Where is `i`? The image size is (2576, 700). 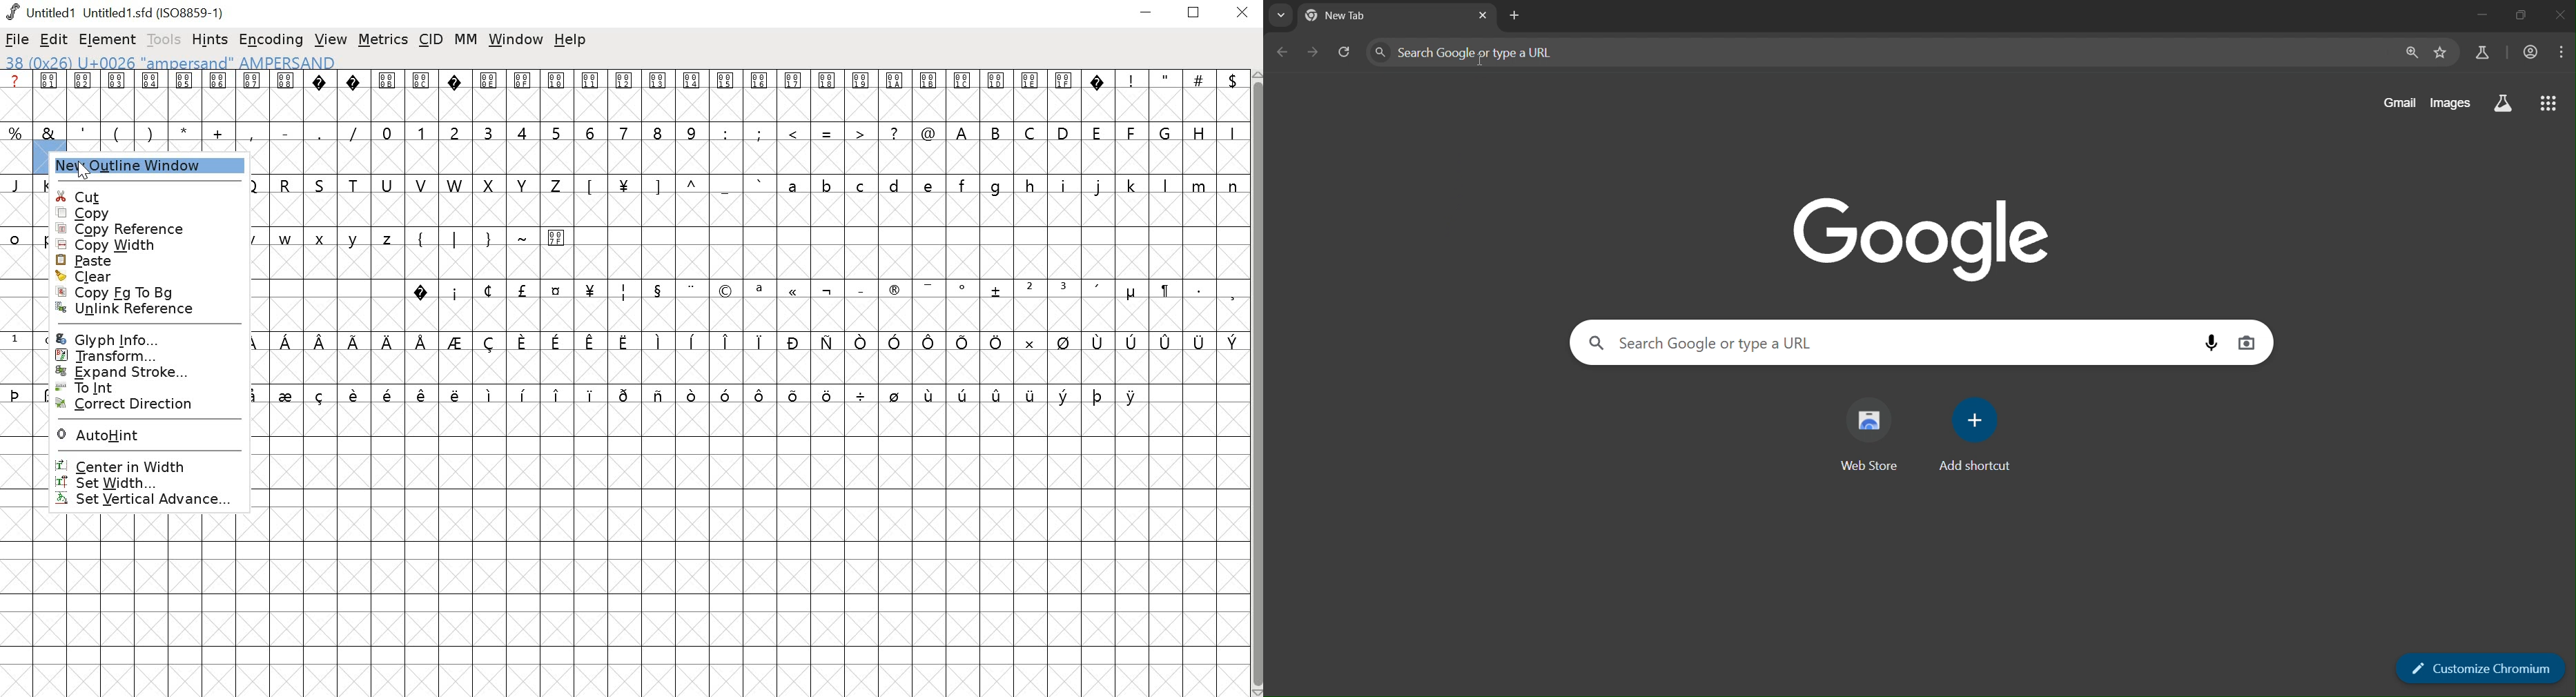 i is located at coordinates (1064, 185).